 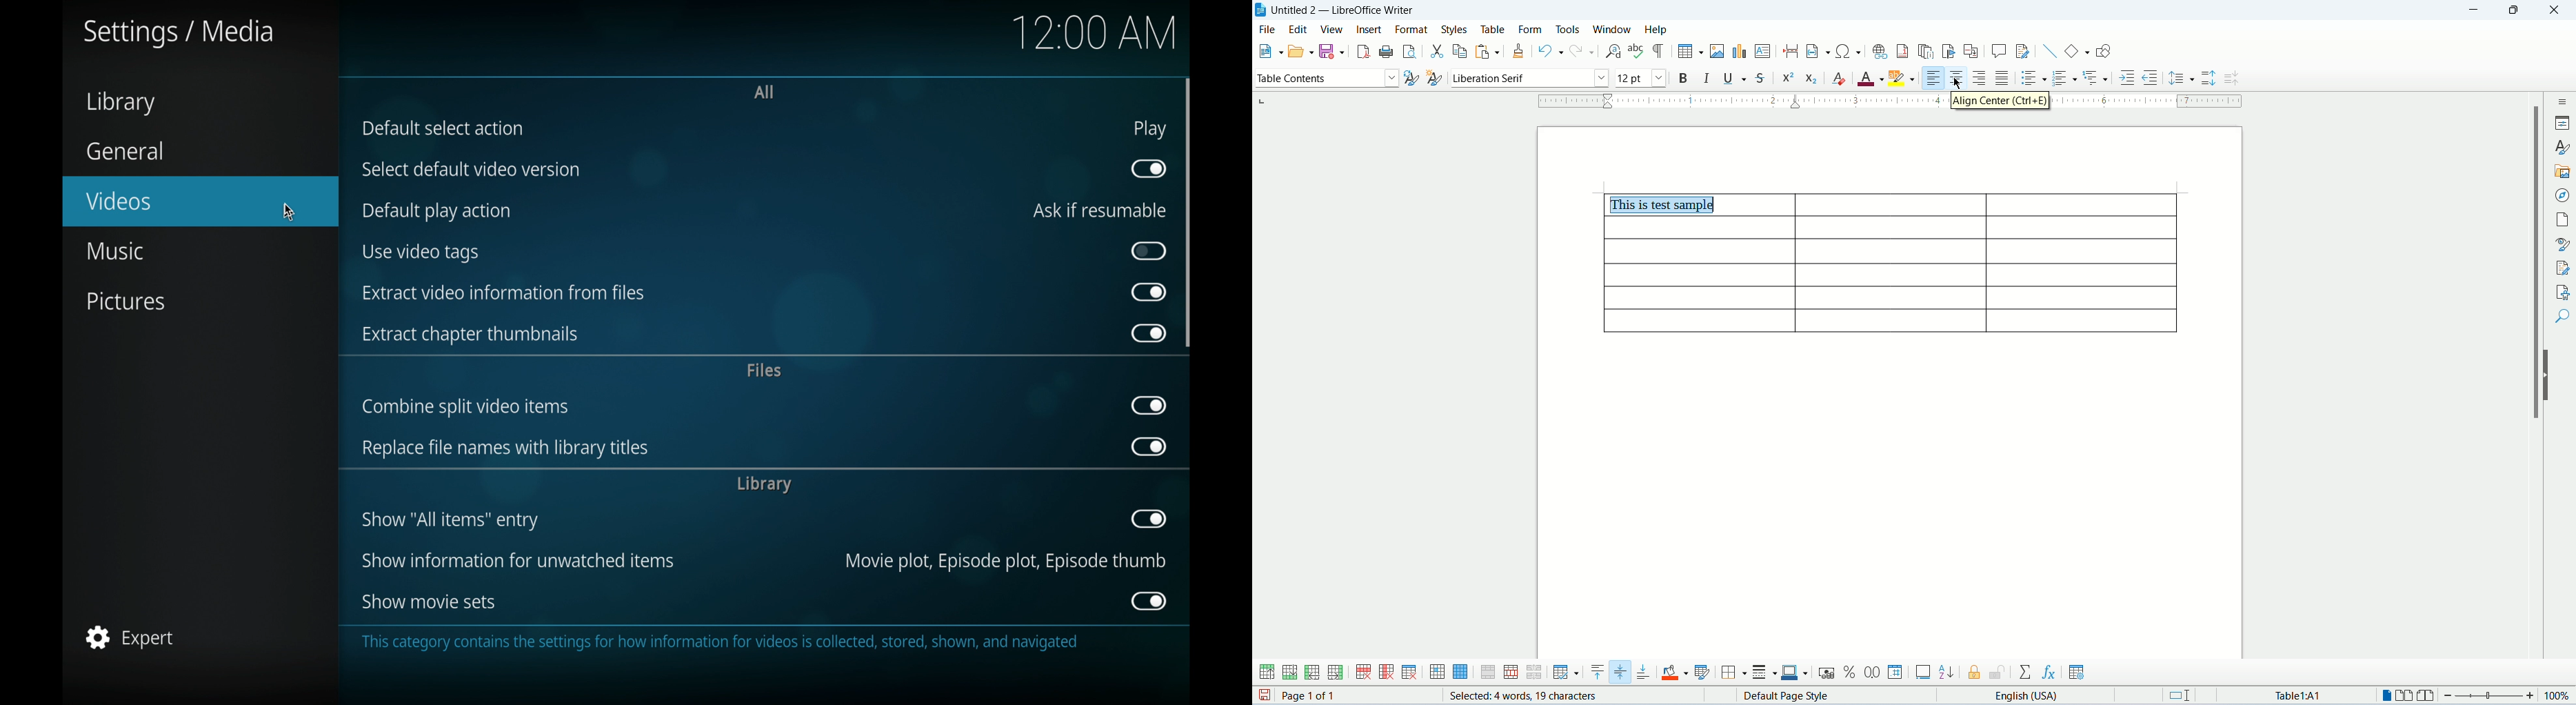 I want to click on This category contains the settings for how information for videos is collected, stored, shown, and navigated, so click(x=726, y=642).